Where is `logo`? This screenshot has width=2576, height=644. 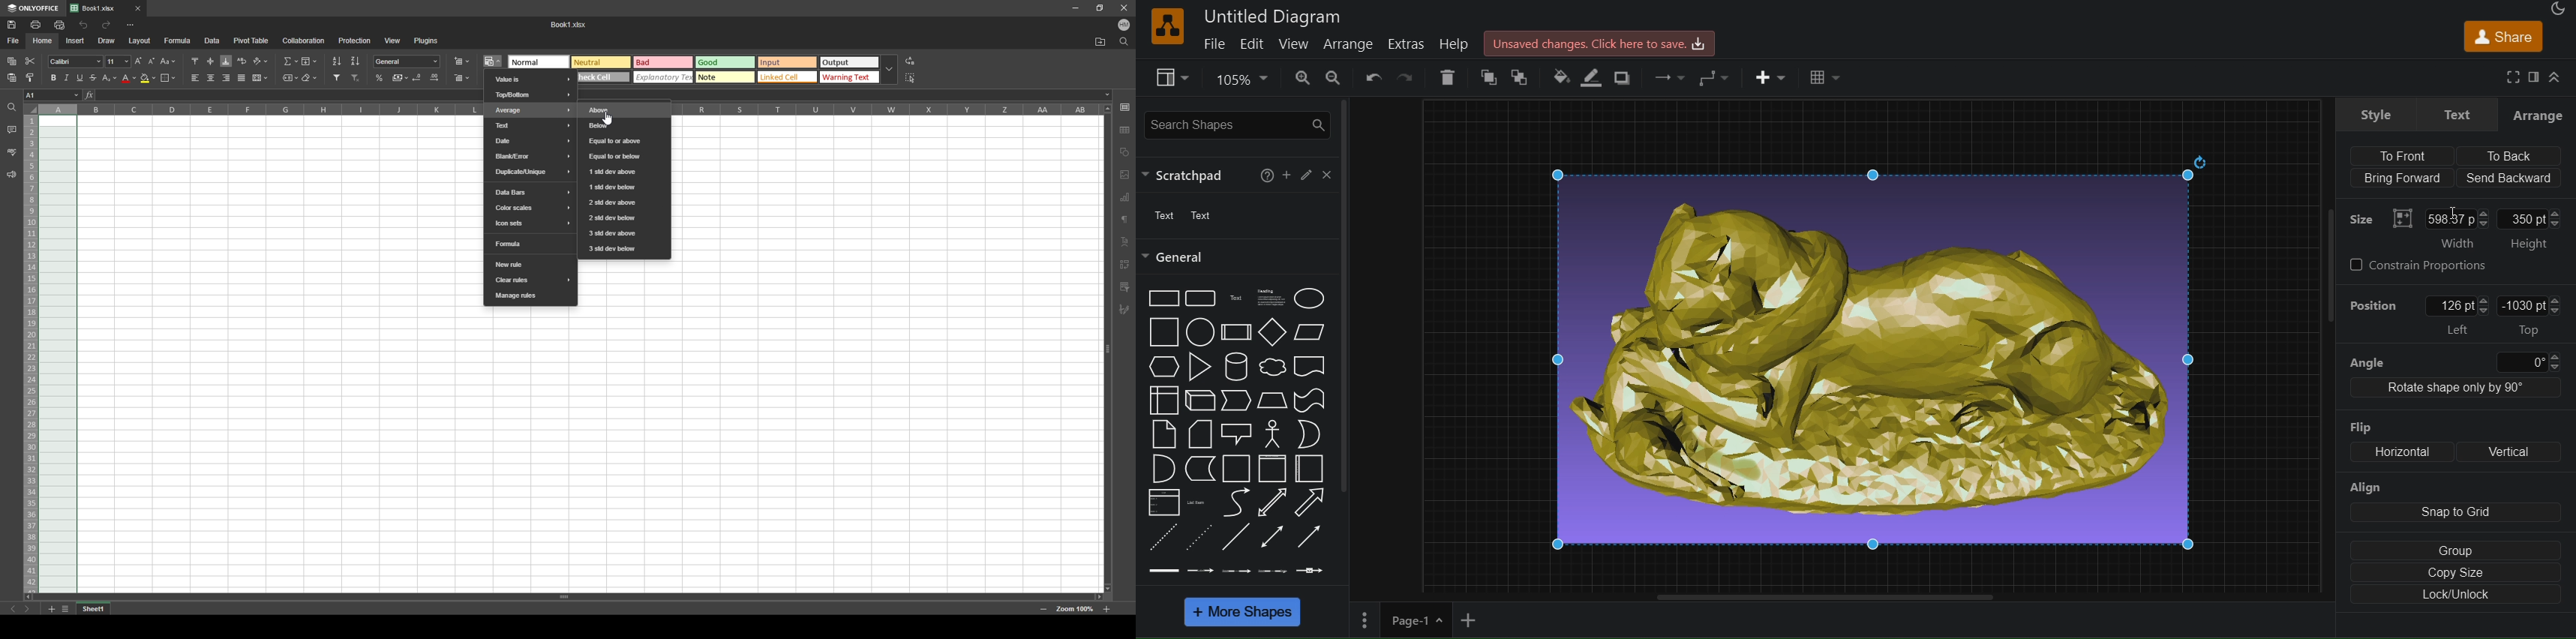 logo is located at coordinates (1166, 26).